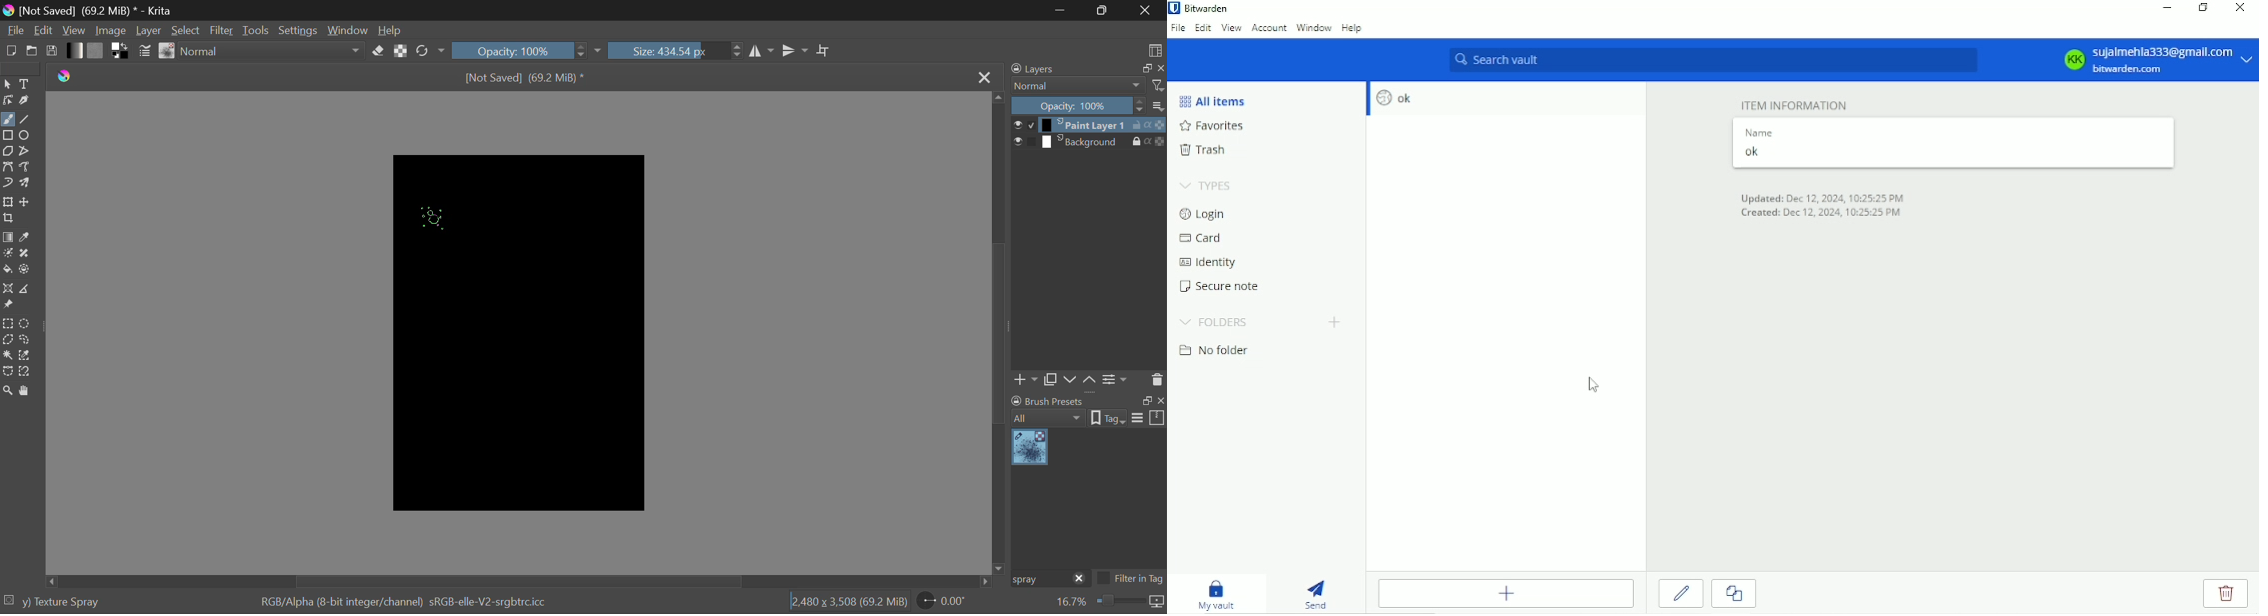  What do you see at coordinates (1820, 214) in the screenshot?
I see `Created: Dec 12, 2024, 10:25:25 PM` at bounding box center [1820, 214].